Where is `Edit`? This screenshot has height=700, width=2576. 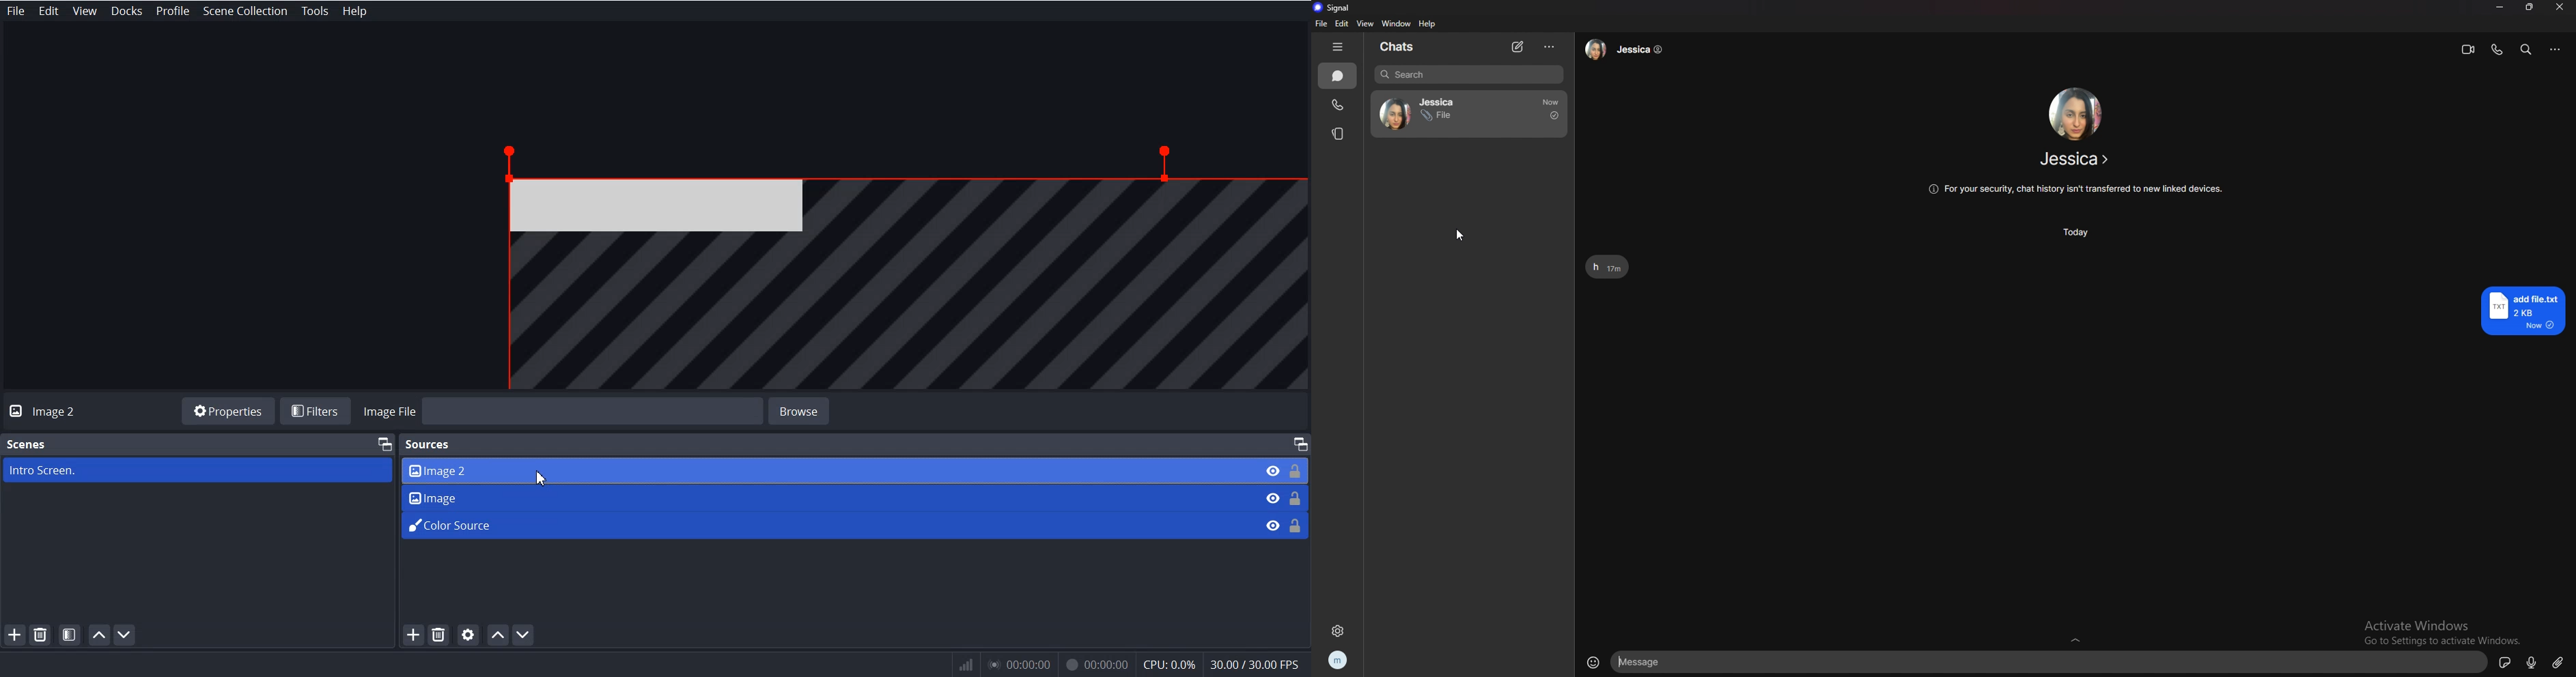
Edit is located at coordinates (49, 11).